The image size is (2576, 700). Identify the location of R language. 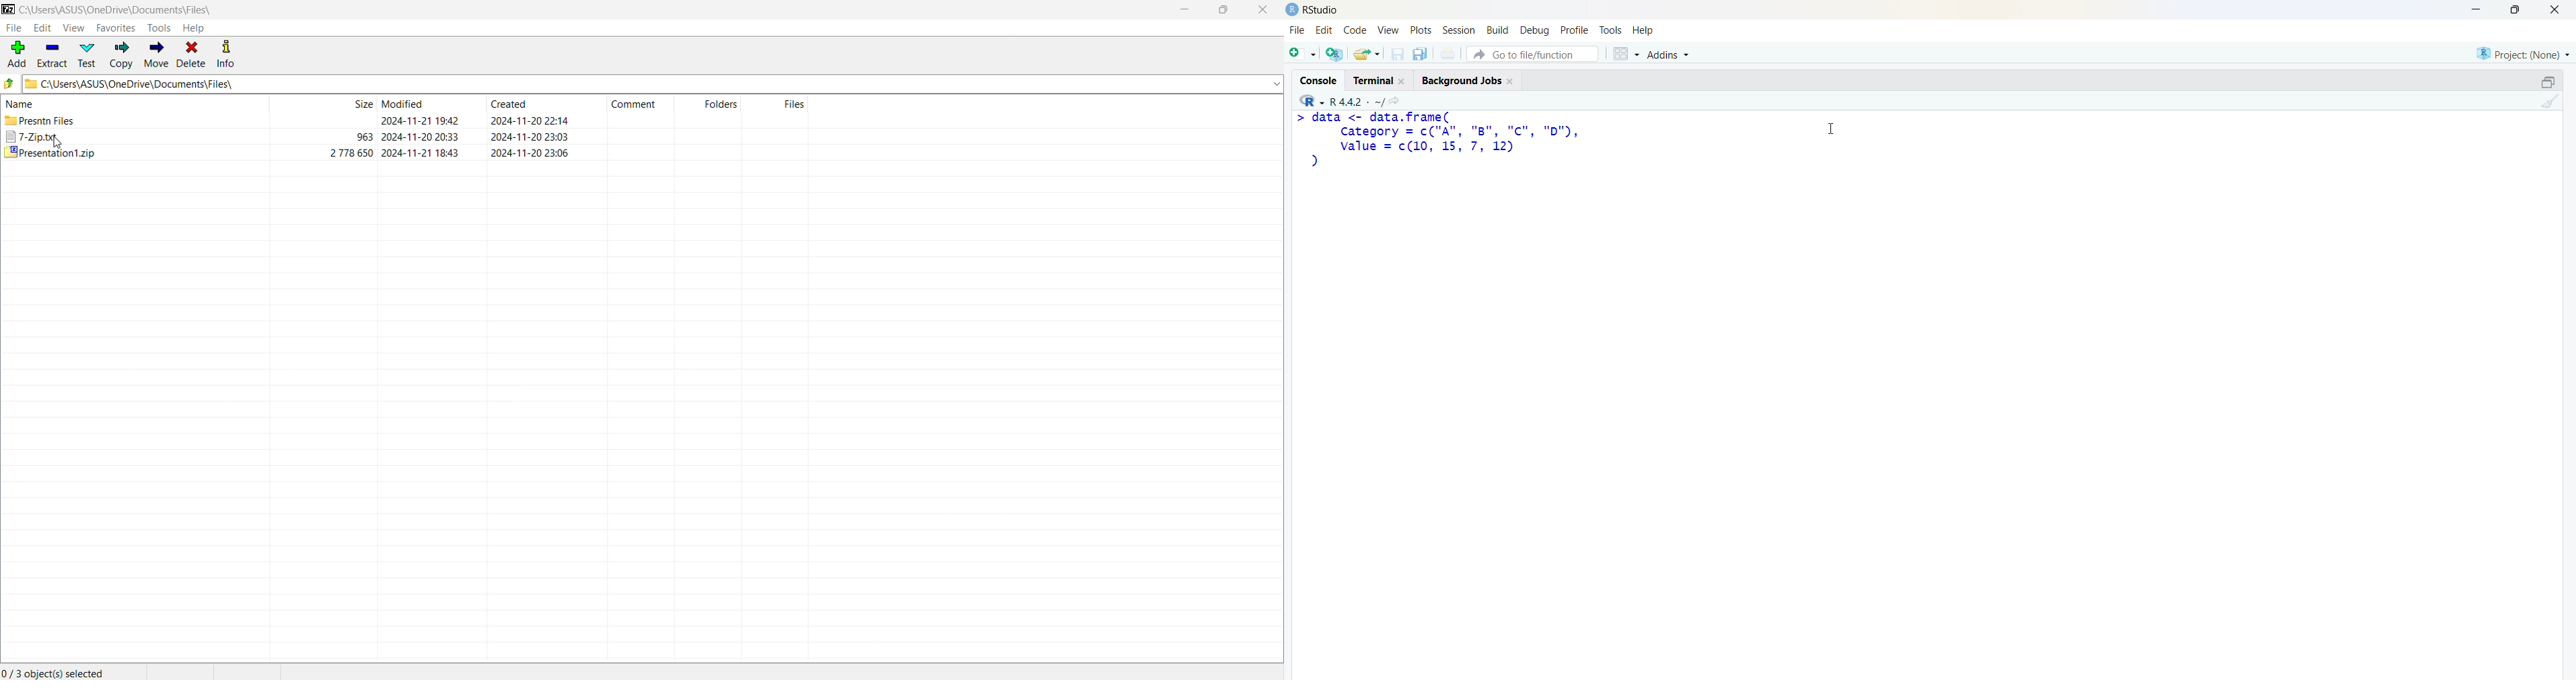
(1313, 101).